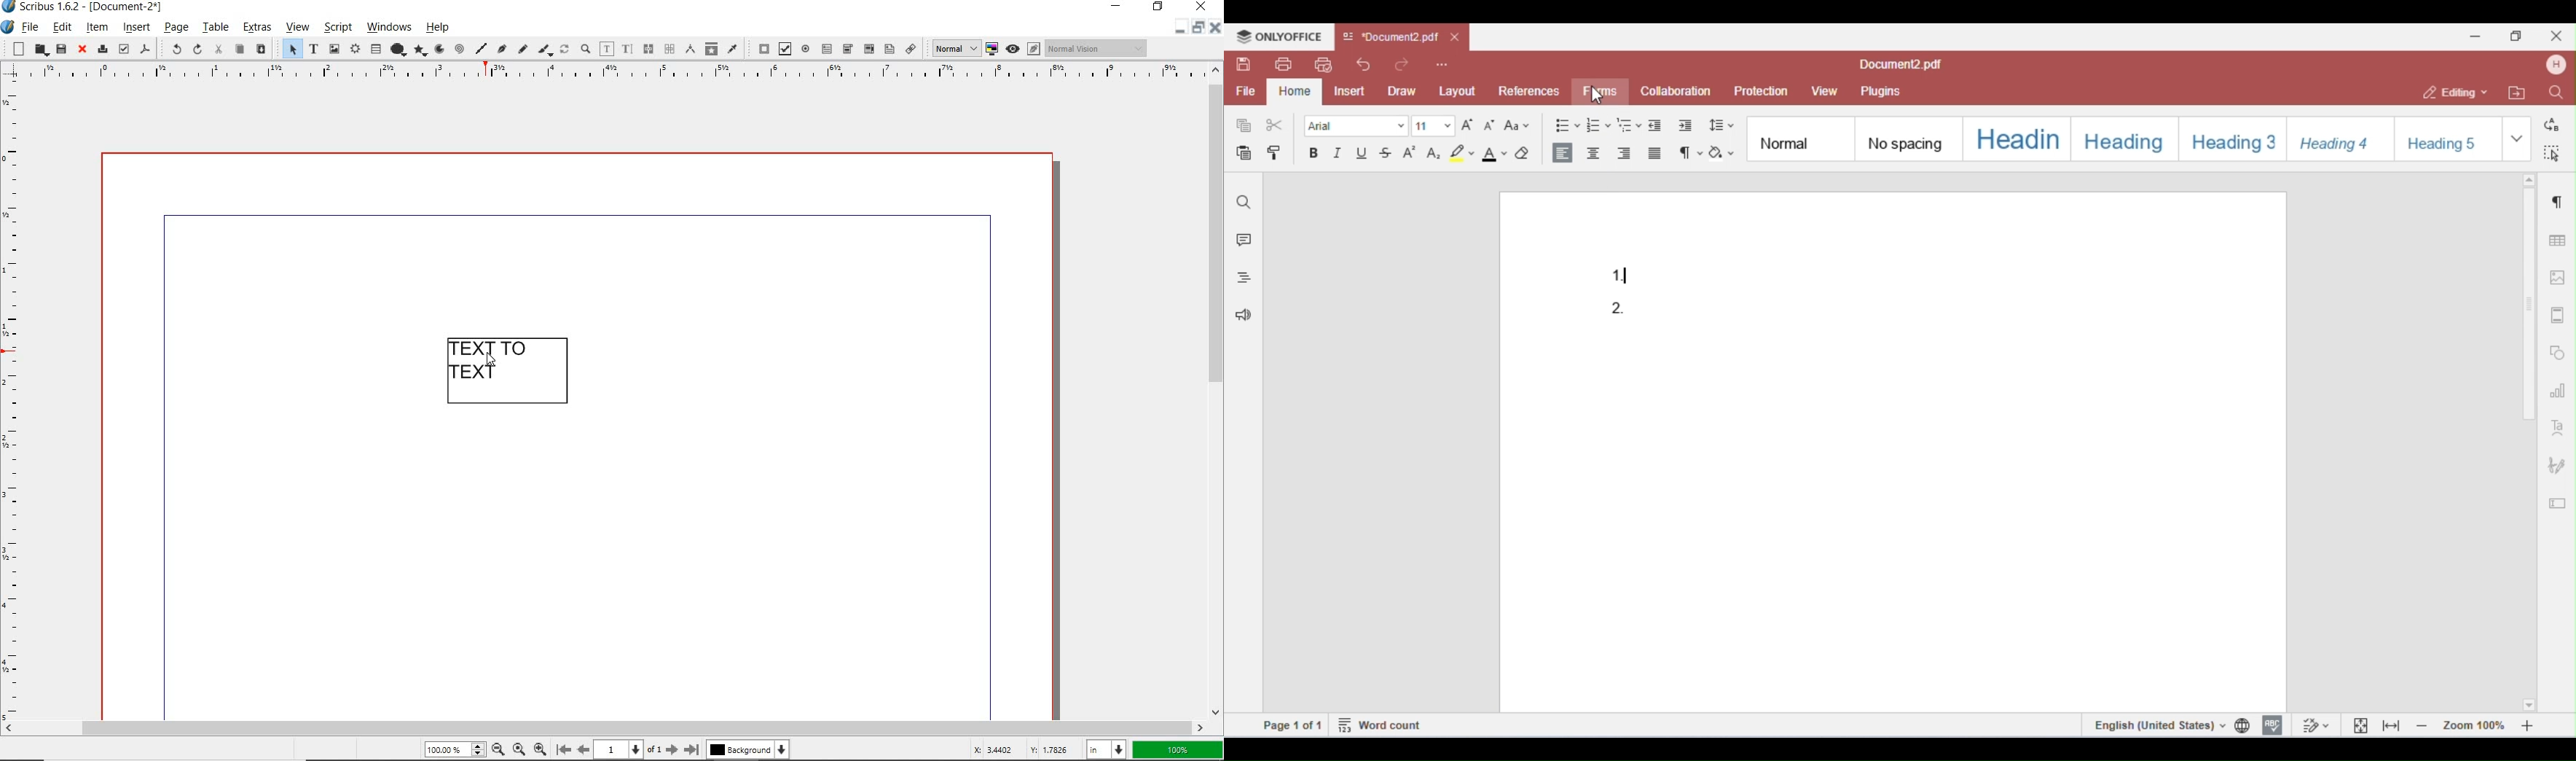 The height and width of the screenshot is (784, 2576). Describe the element at coordinates (502, 749) in the screenshot. I see `zoom out` at that location.